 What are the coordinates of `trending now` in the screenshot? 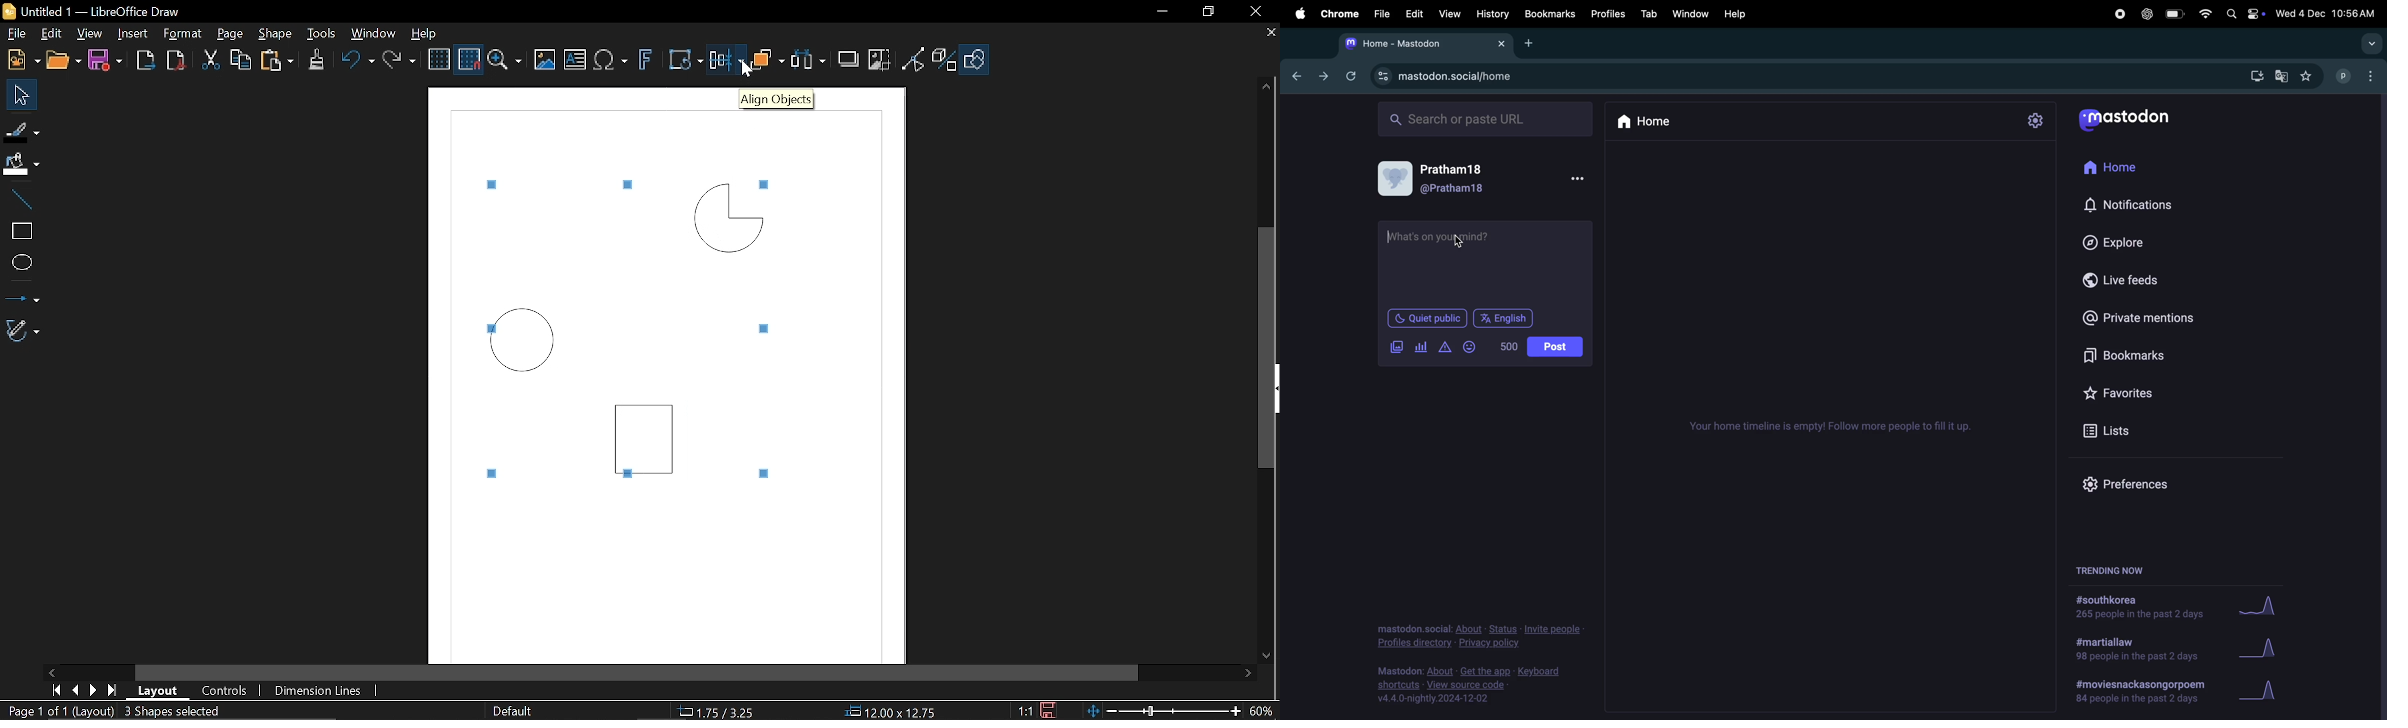 It's located at (2113, 569).